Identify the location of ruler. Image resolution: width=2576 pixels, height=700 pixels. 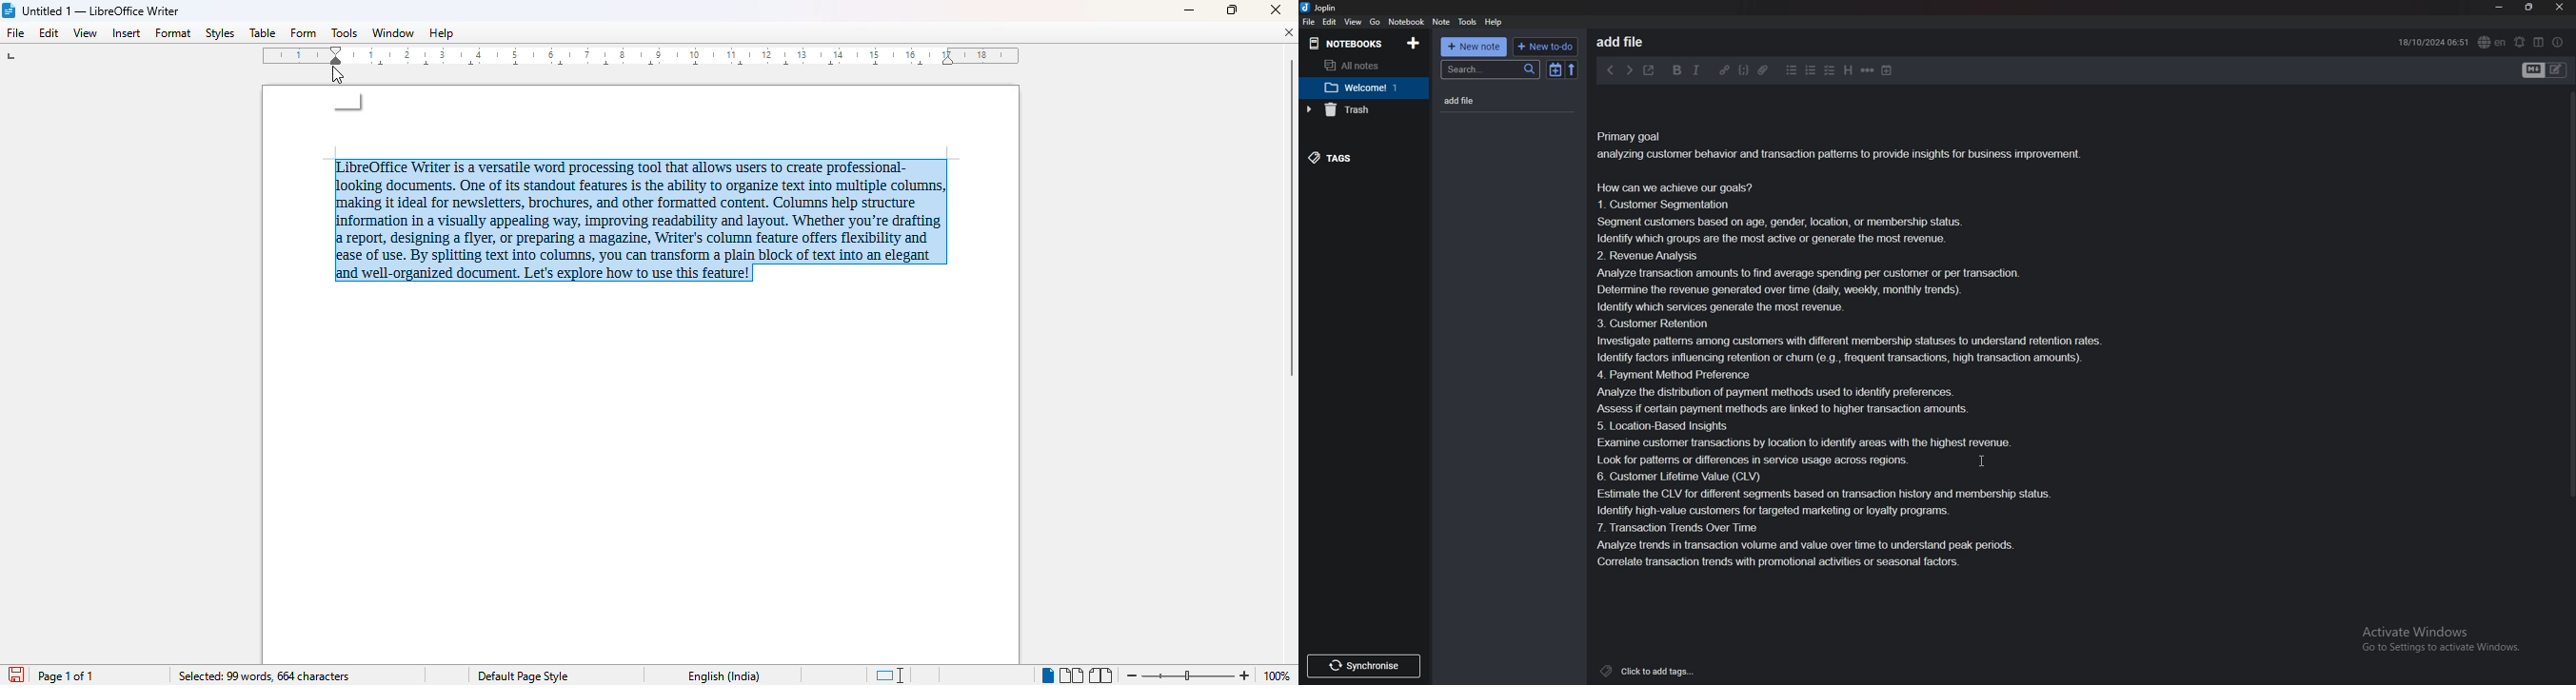
(643, 56).